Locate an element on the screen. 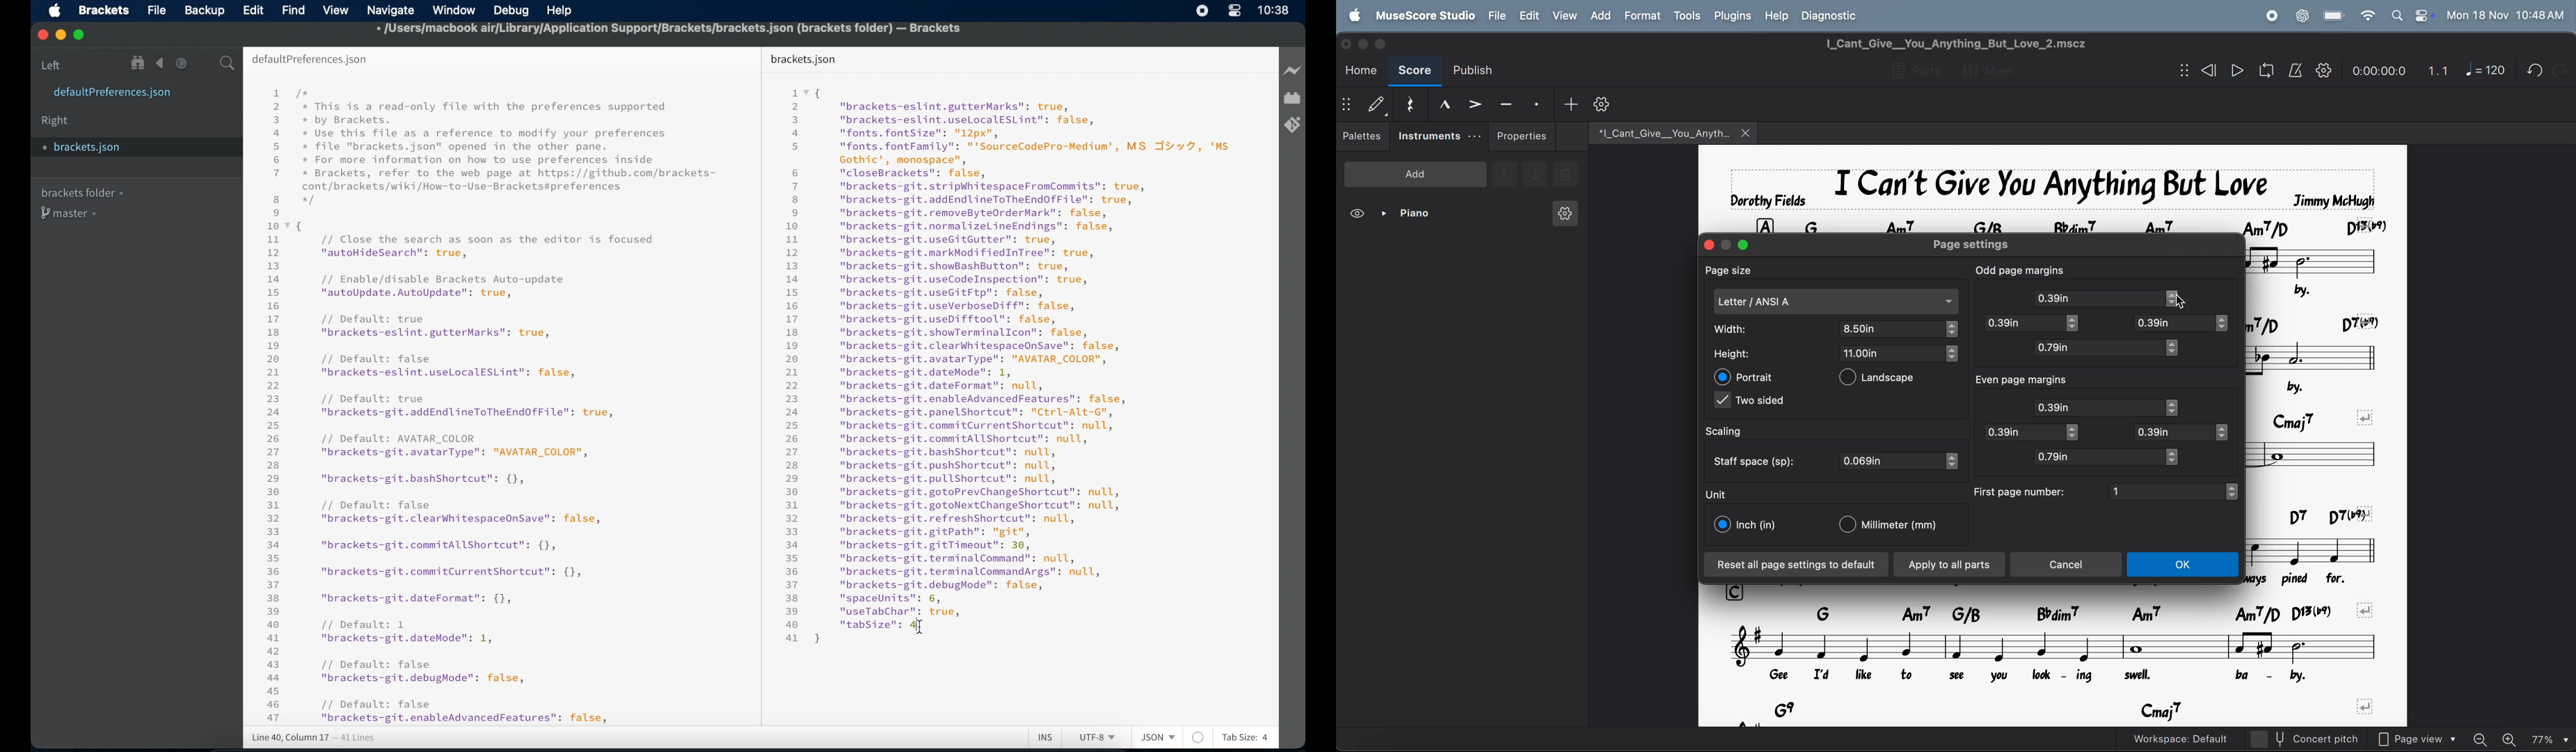 This screenshot has width=2576, height=756. reset page to default settings is located at coordinates (1797, 565).